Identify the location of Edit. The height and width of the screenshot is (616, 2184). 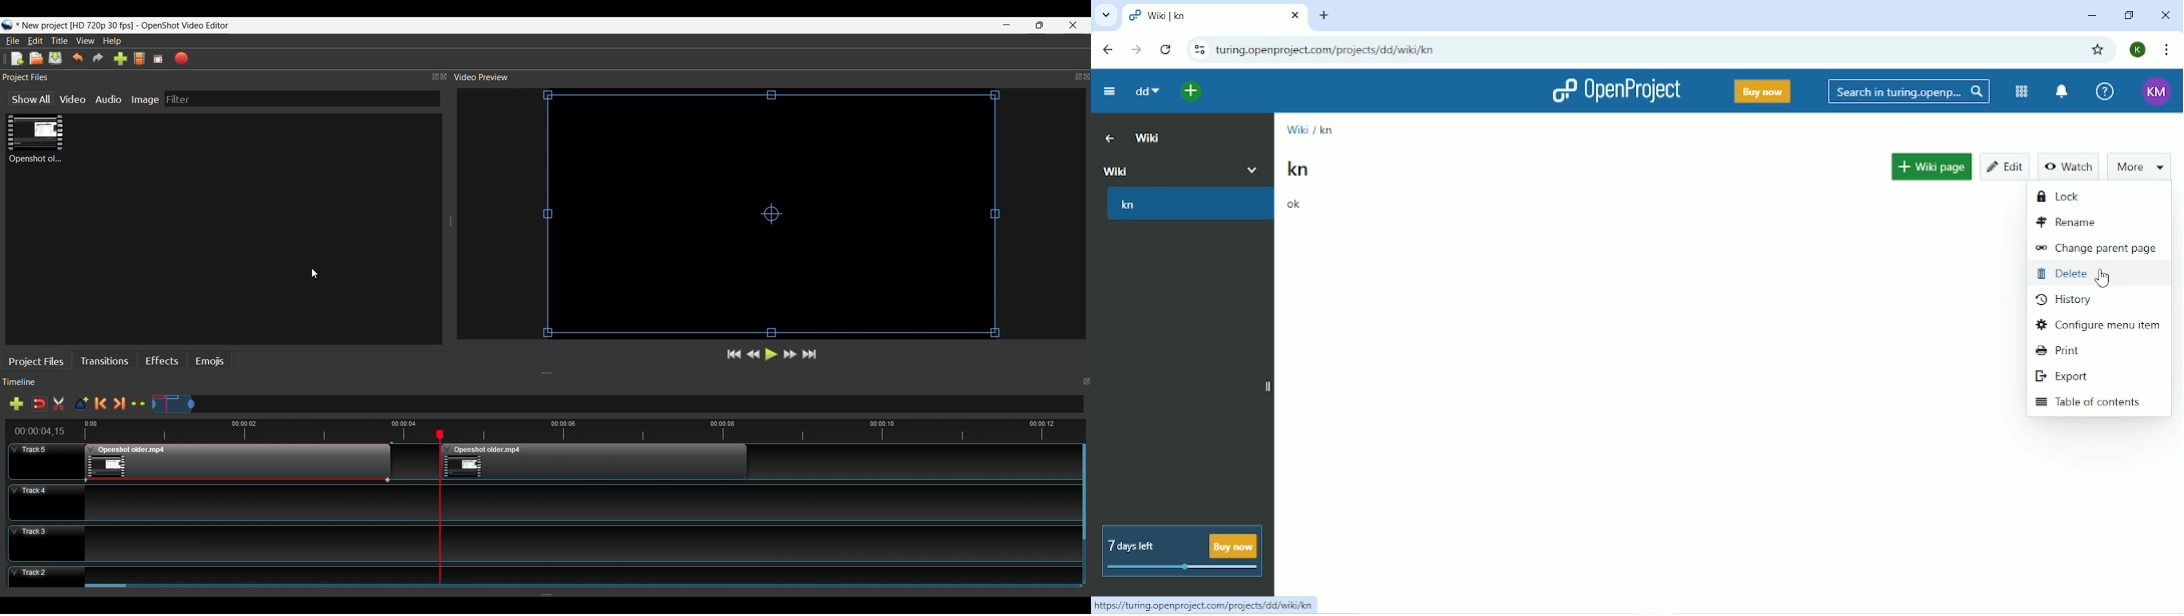
(2006, 161).